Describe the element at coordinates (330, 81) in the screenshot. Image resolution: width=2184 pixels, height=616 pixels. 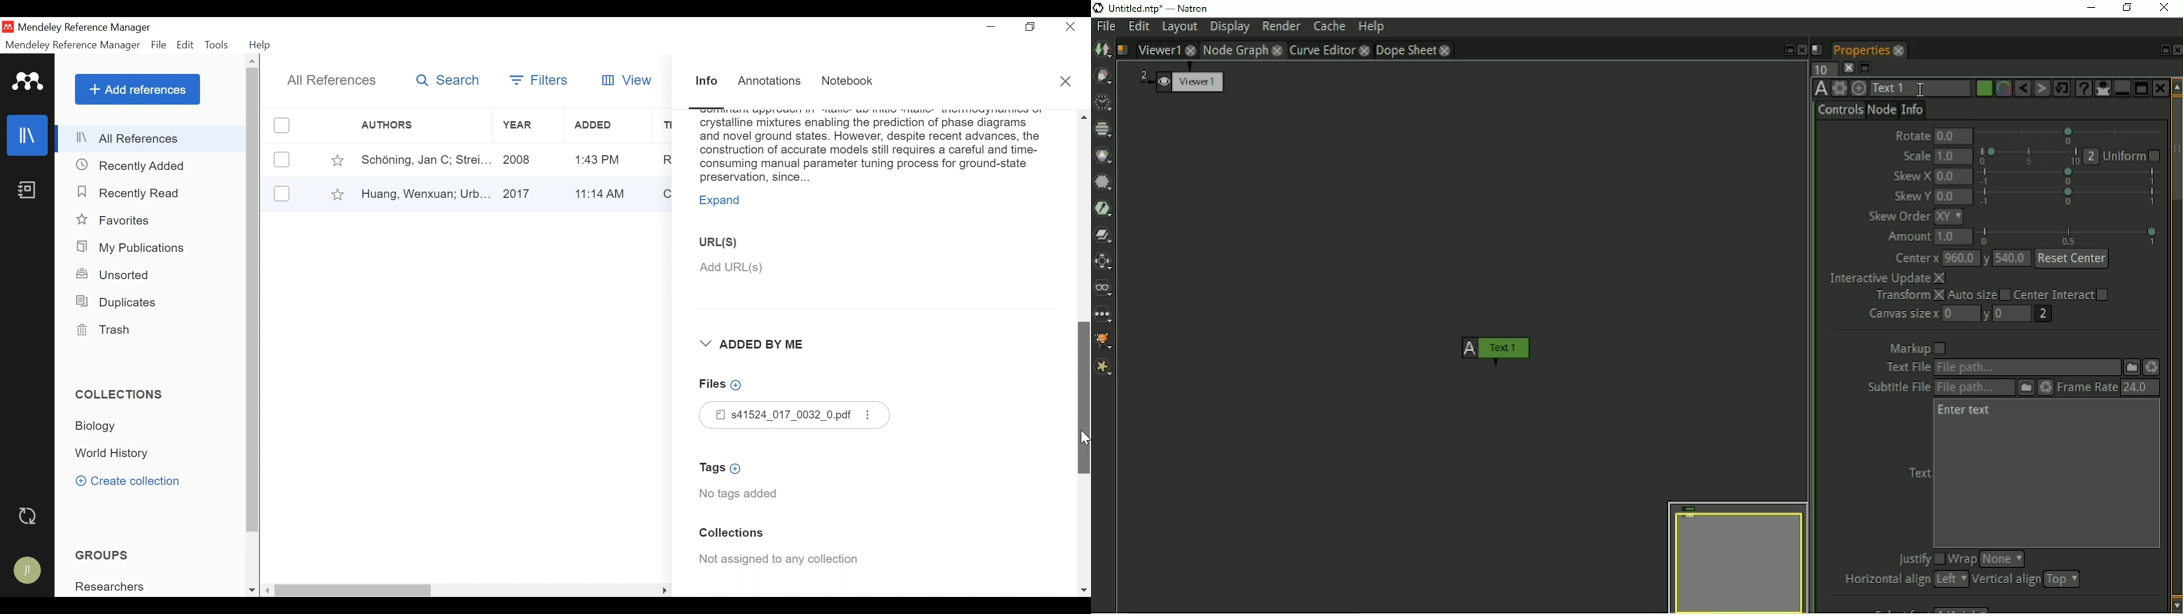
I see `All References` at that location.